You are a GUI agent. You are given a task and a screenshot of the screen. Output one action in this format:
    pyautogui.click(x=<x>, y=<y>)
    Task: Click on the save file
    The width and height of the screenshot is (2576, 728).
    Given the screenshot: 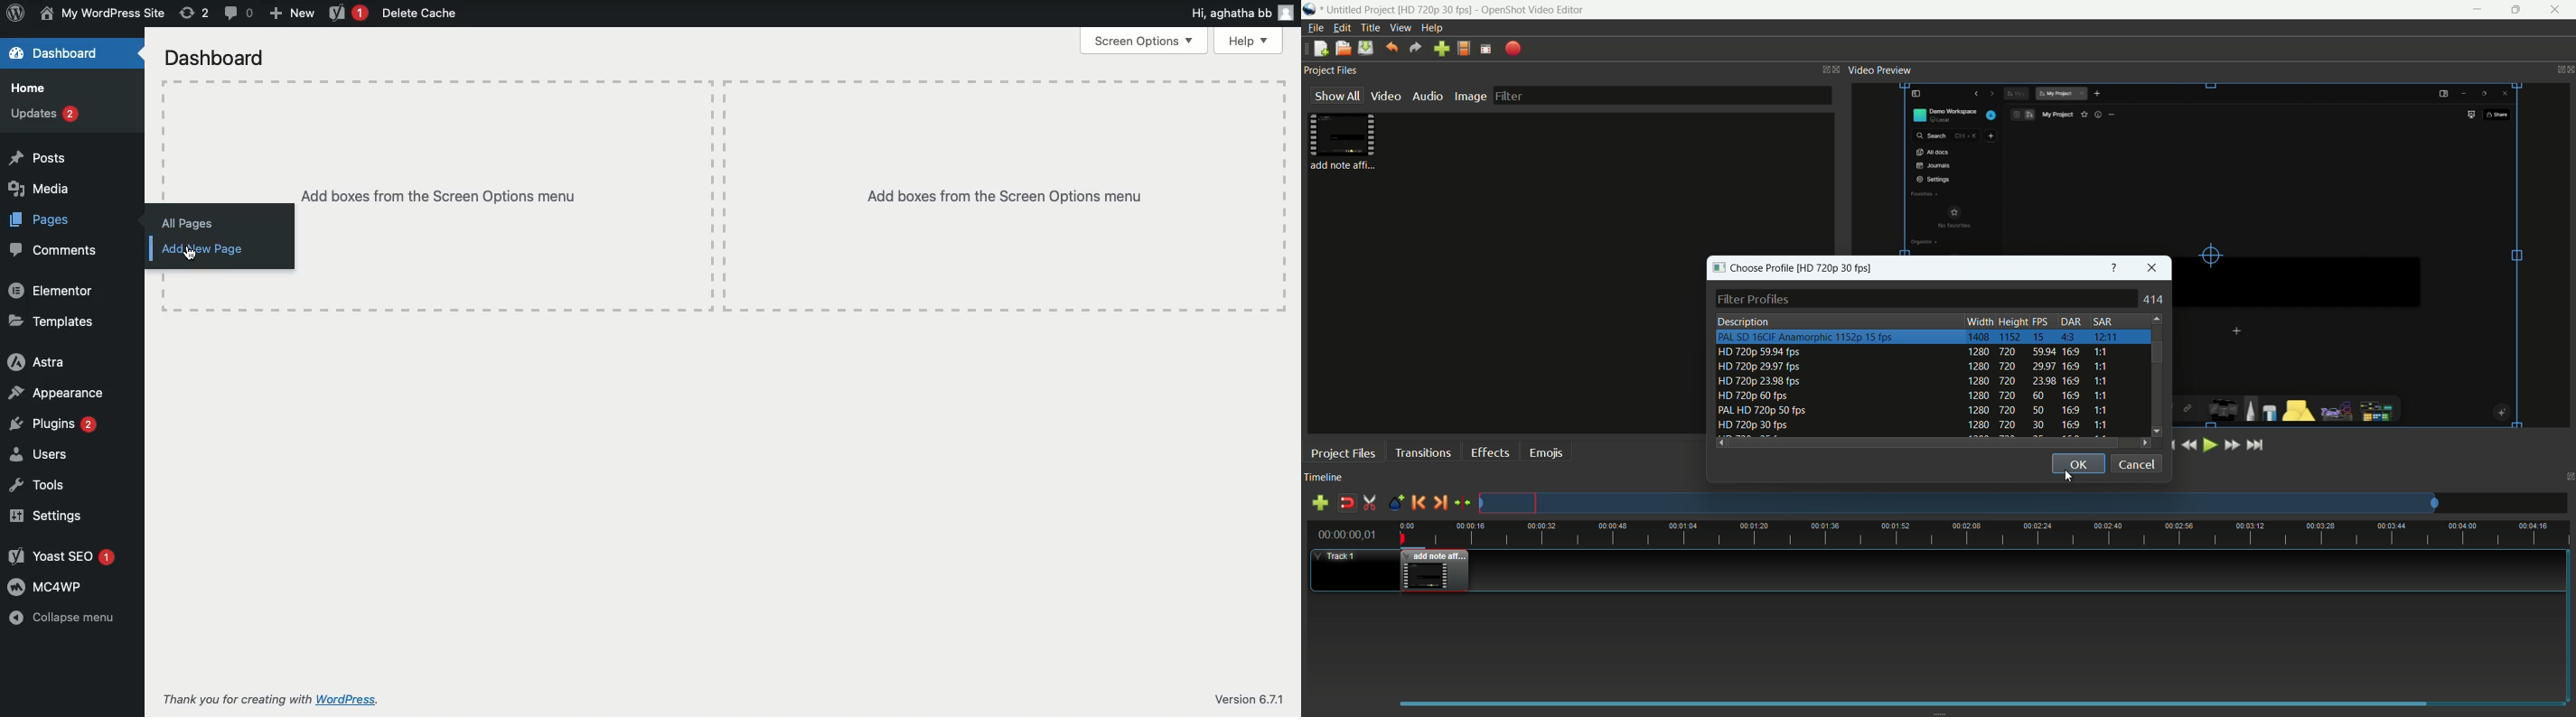 What is the action you would take?
    pyautogui.click(x=1366, y=48)
    